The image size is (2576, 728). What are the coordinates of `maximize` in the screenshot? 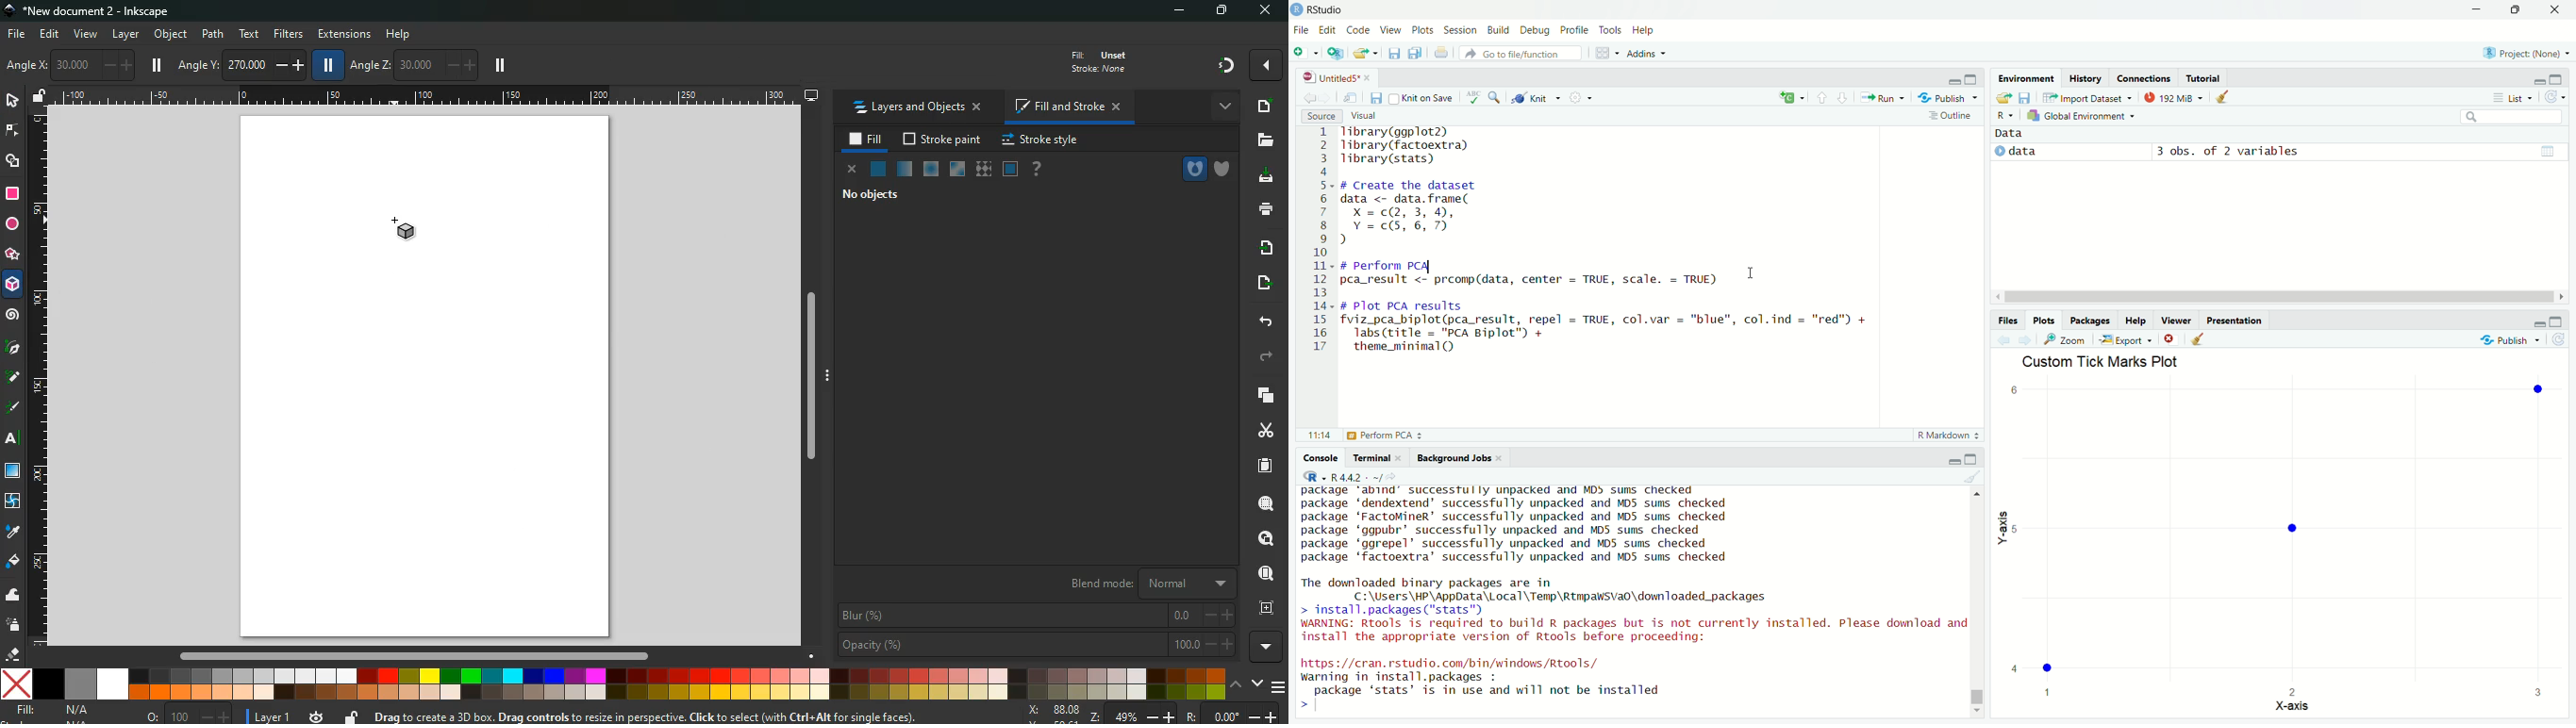 It's located at (1974, 80).